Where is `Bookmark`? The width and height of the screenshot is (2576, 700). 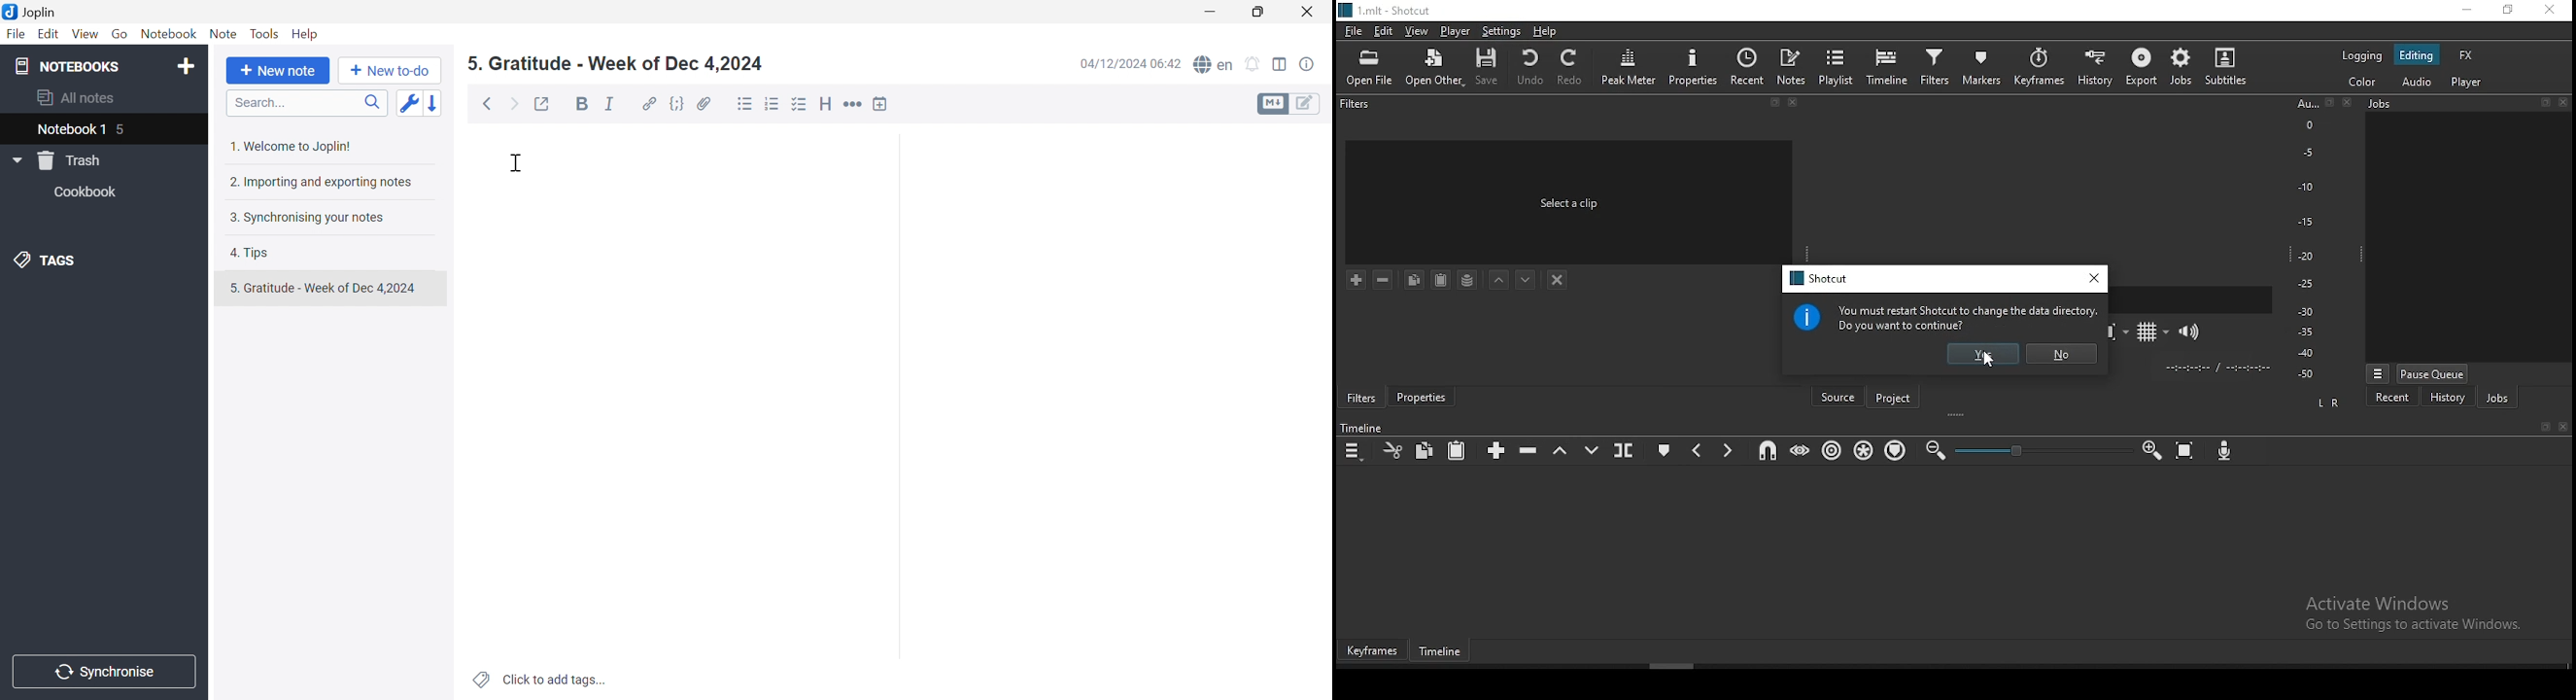 Bookmark is located at coordinates (2544, 101).